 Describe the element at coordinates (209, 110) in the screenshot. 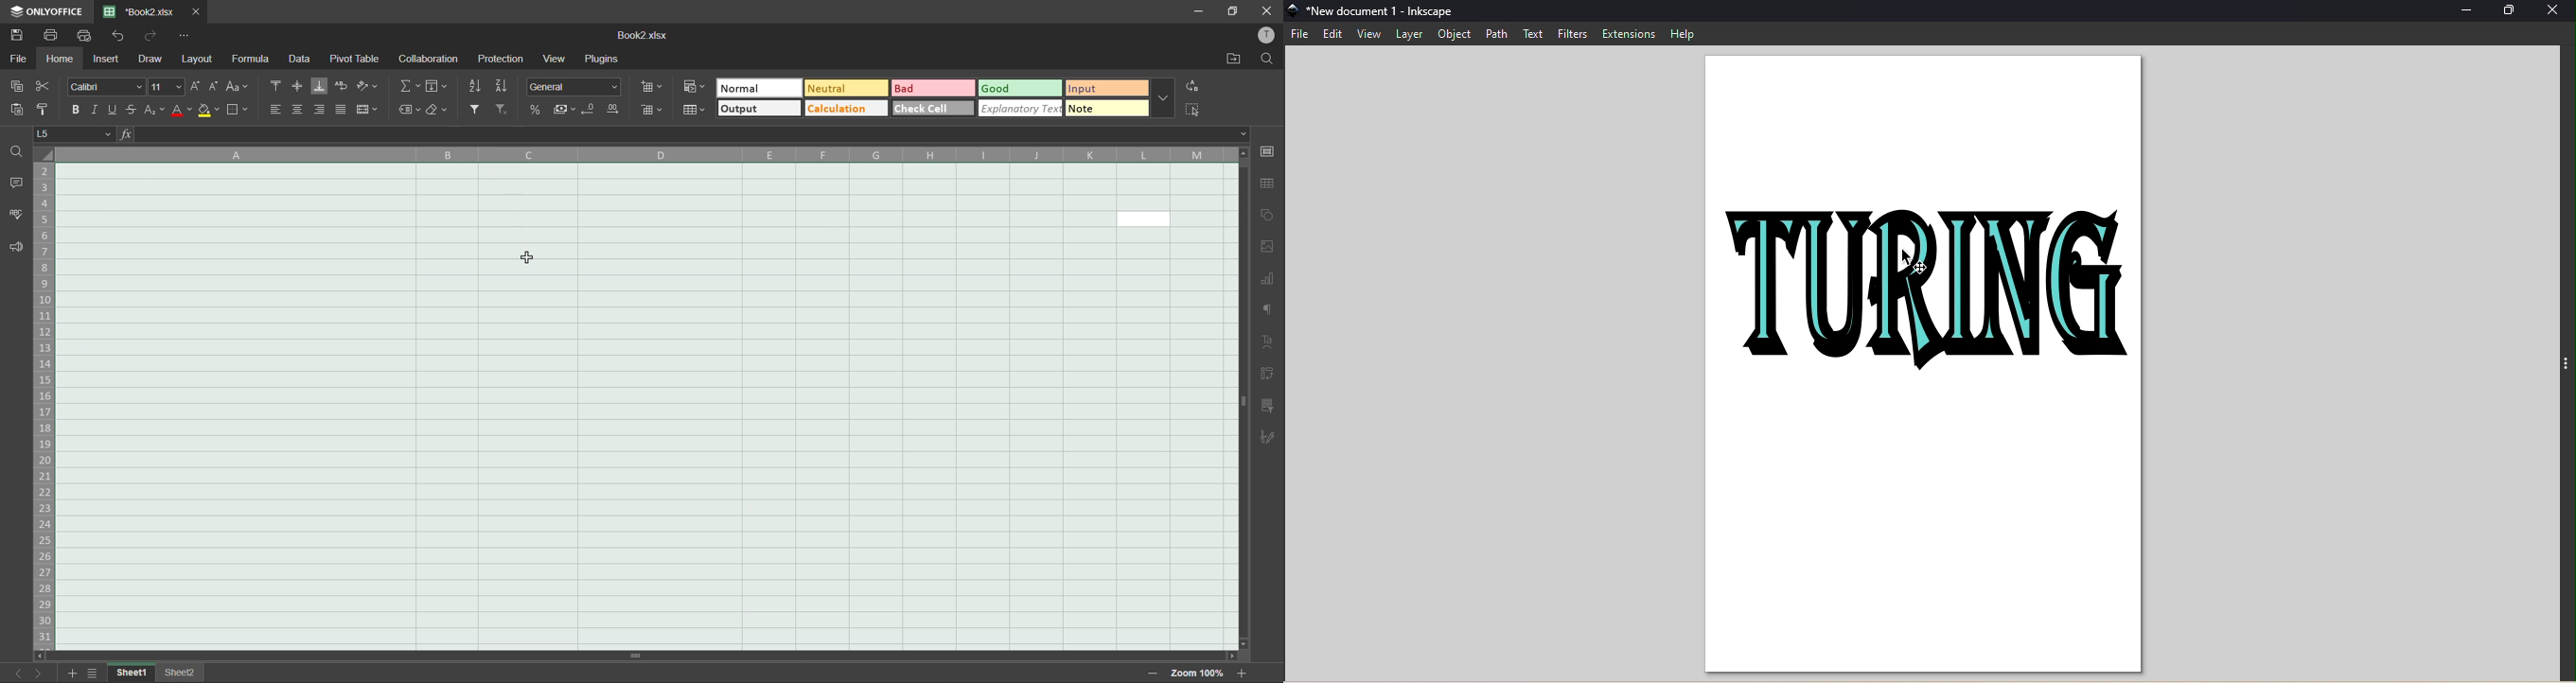

I see `fill color` at that location.